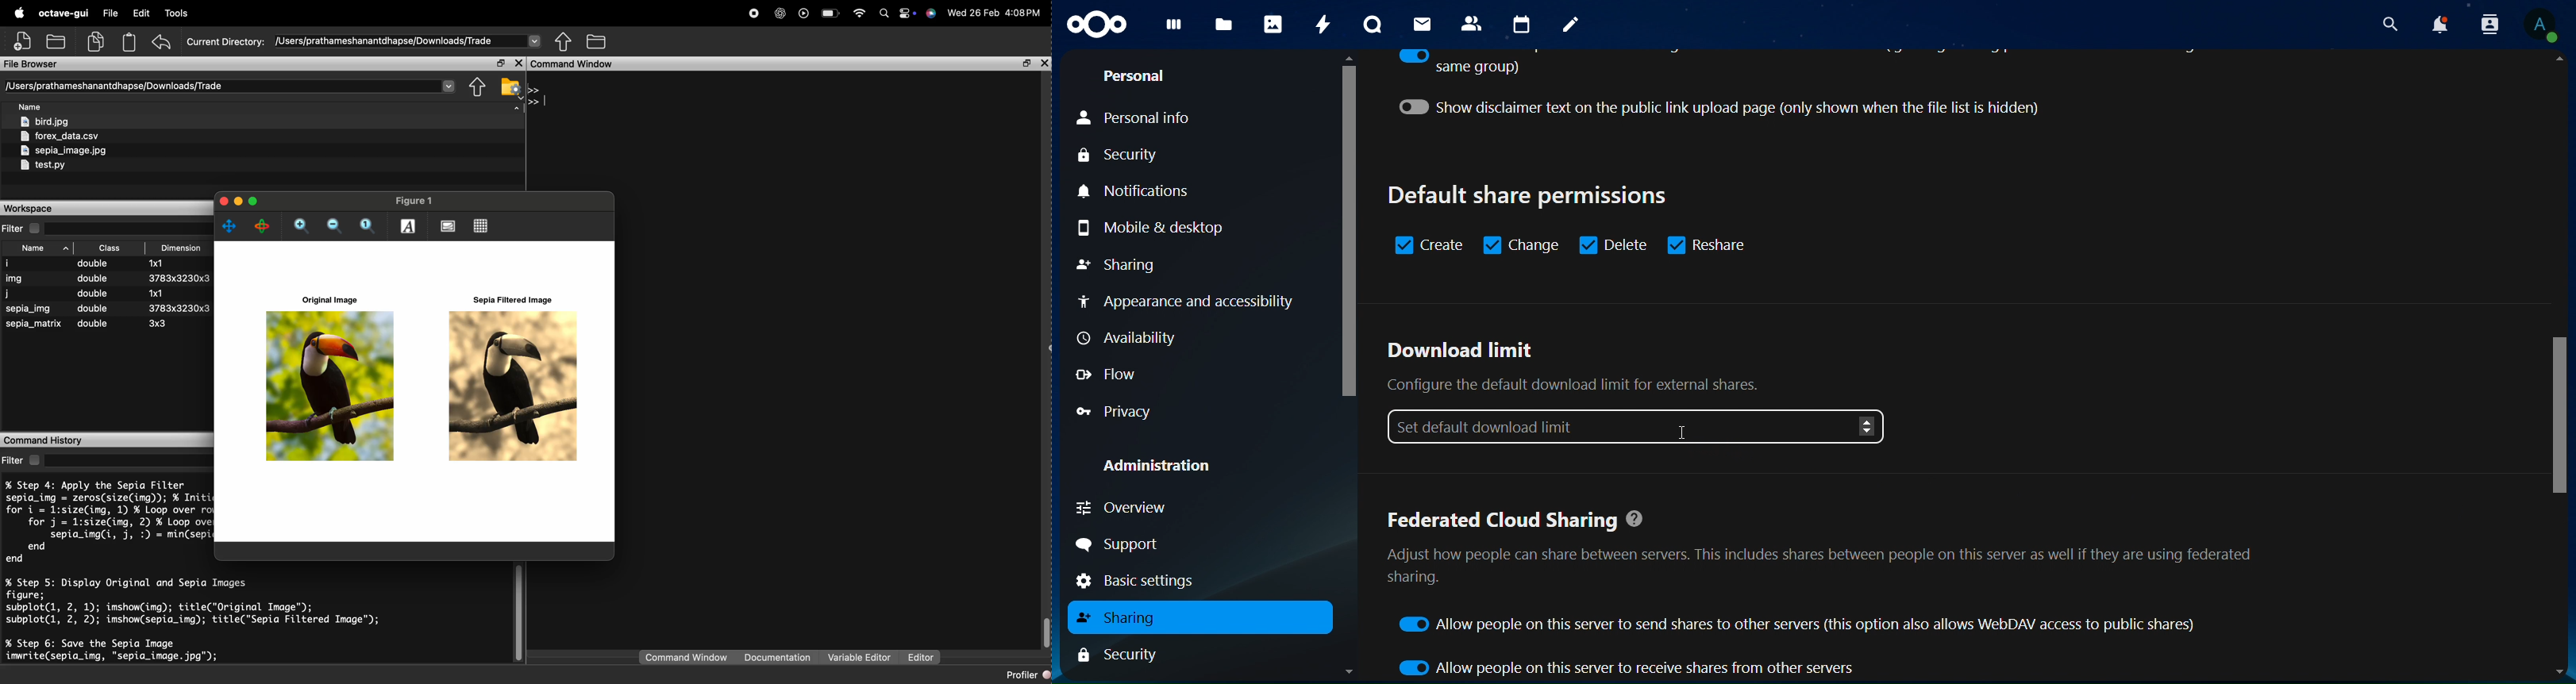 The width and height of the screenshot is (2576, 700). I want to click on administration, so click(1158, 467).